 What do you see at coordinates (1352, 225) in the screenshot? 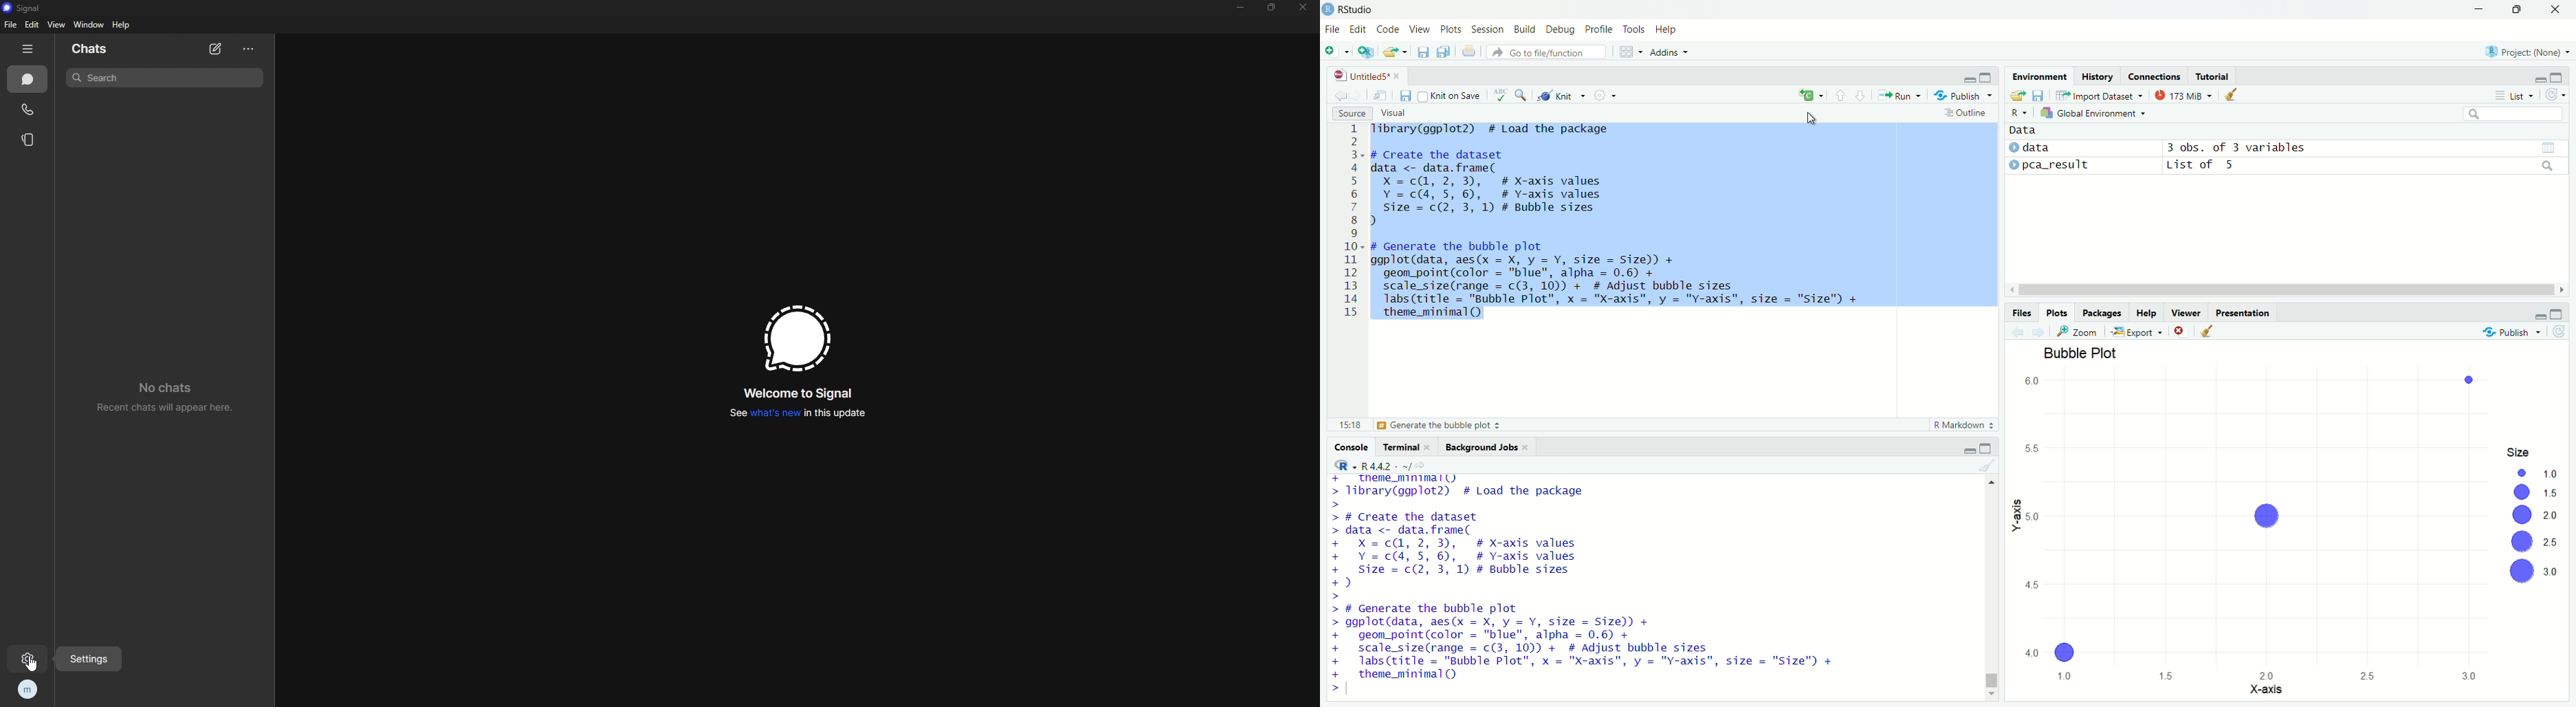
I see `lines` at bounding box center [1352, 225].